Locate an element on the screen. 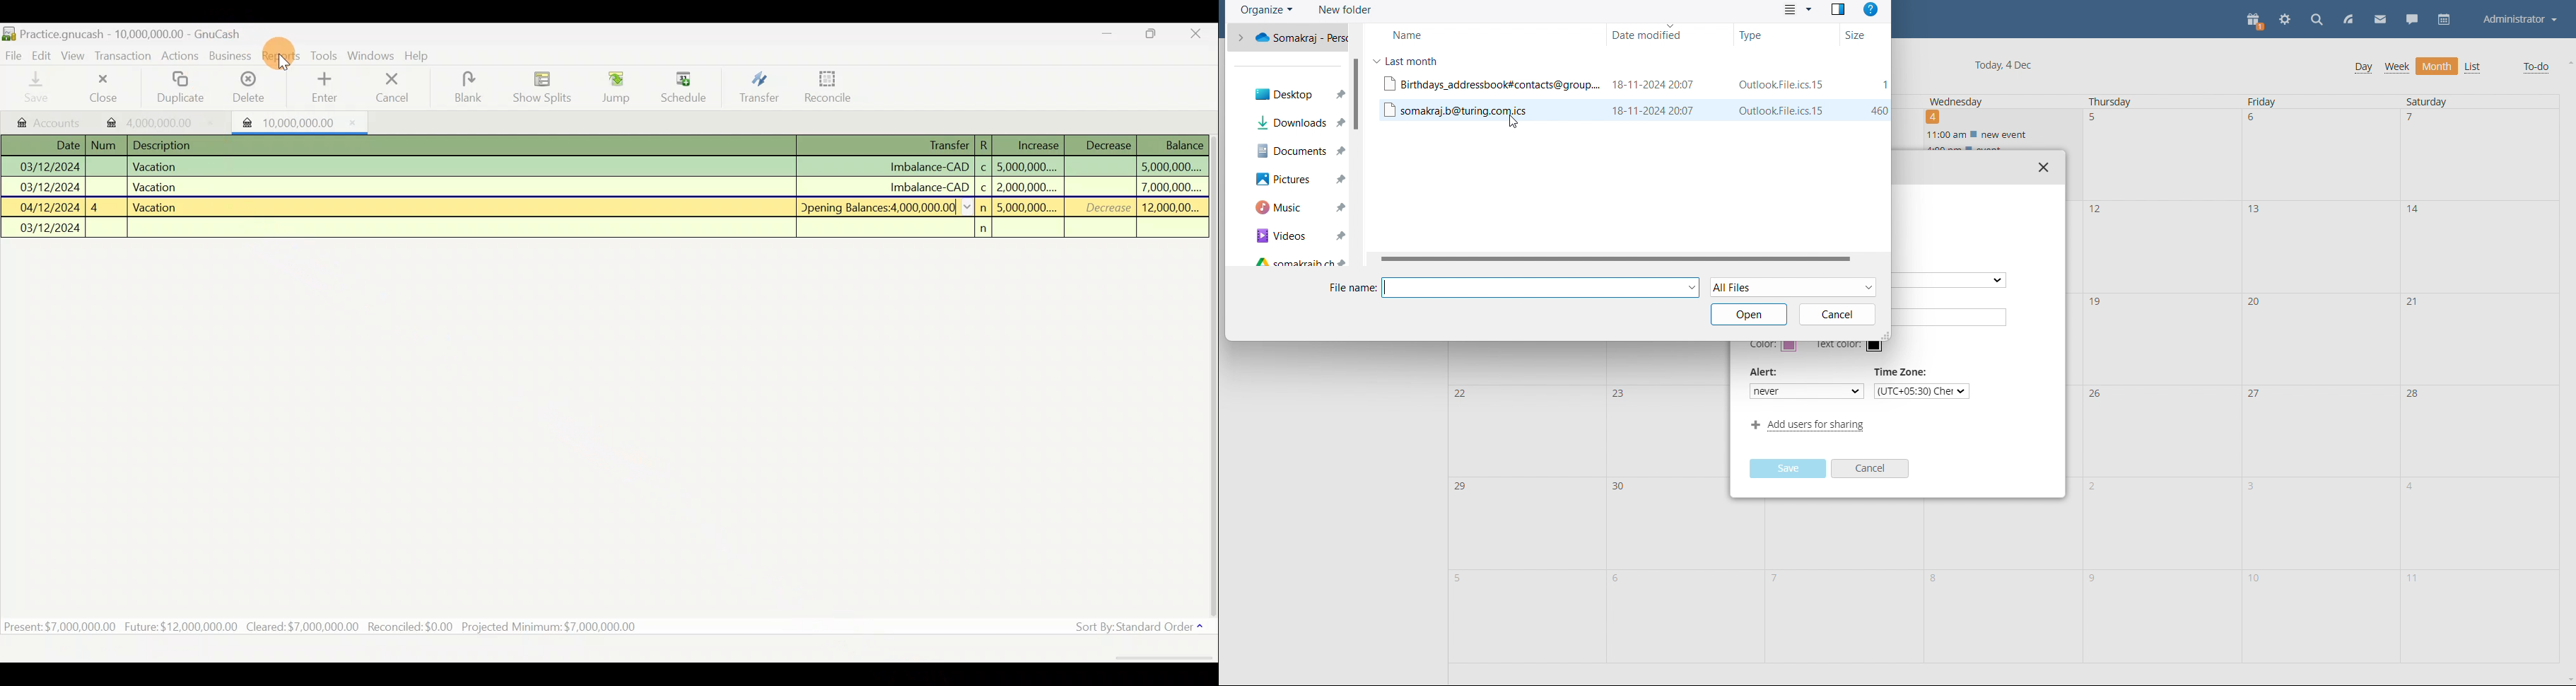 The height and width of the screenshot is (700, 2576). File is located at coordinates (14, 56).